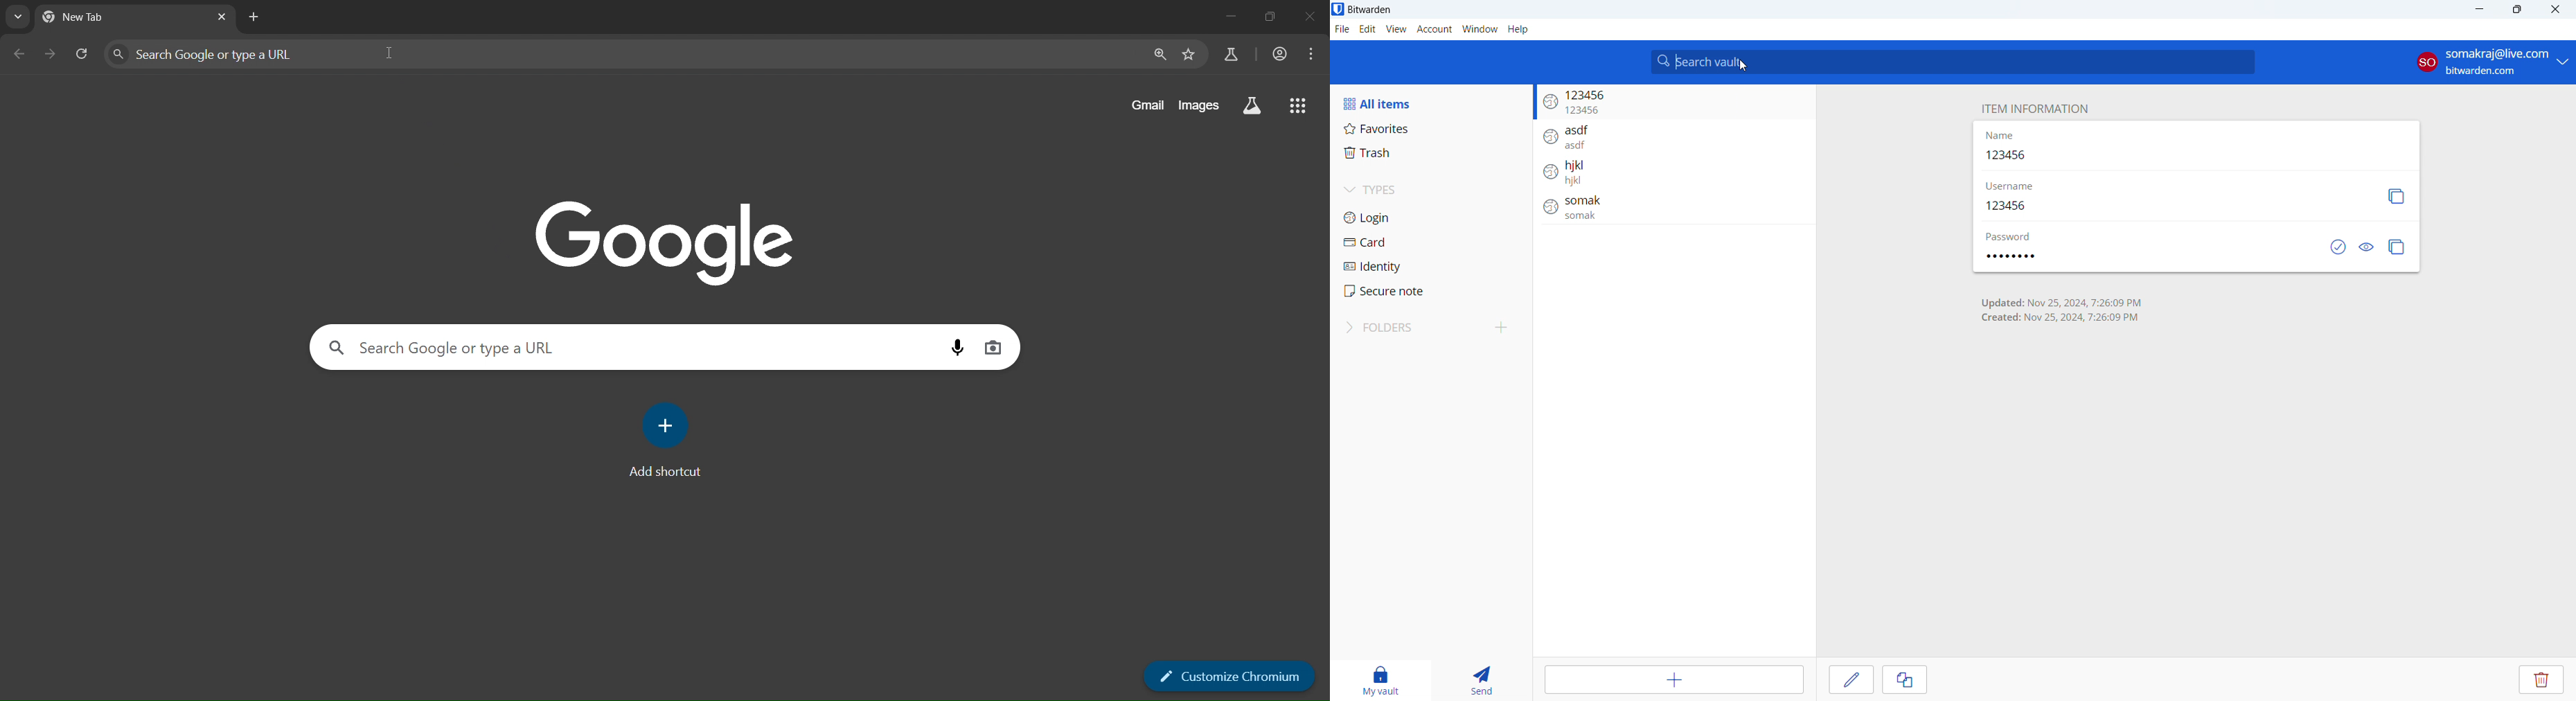 The width and height of the screenshot is (2576, 728). What do you see at coordinates (1674, 103) in the screenshot?
I see `login entry: 123456` at bounding box center [1674, 103].